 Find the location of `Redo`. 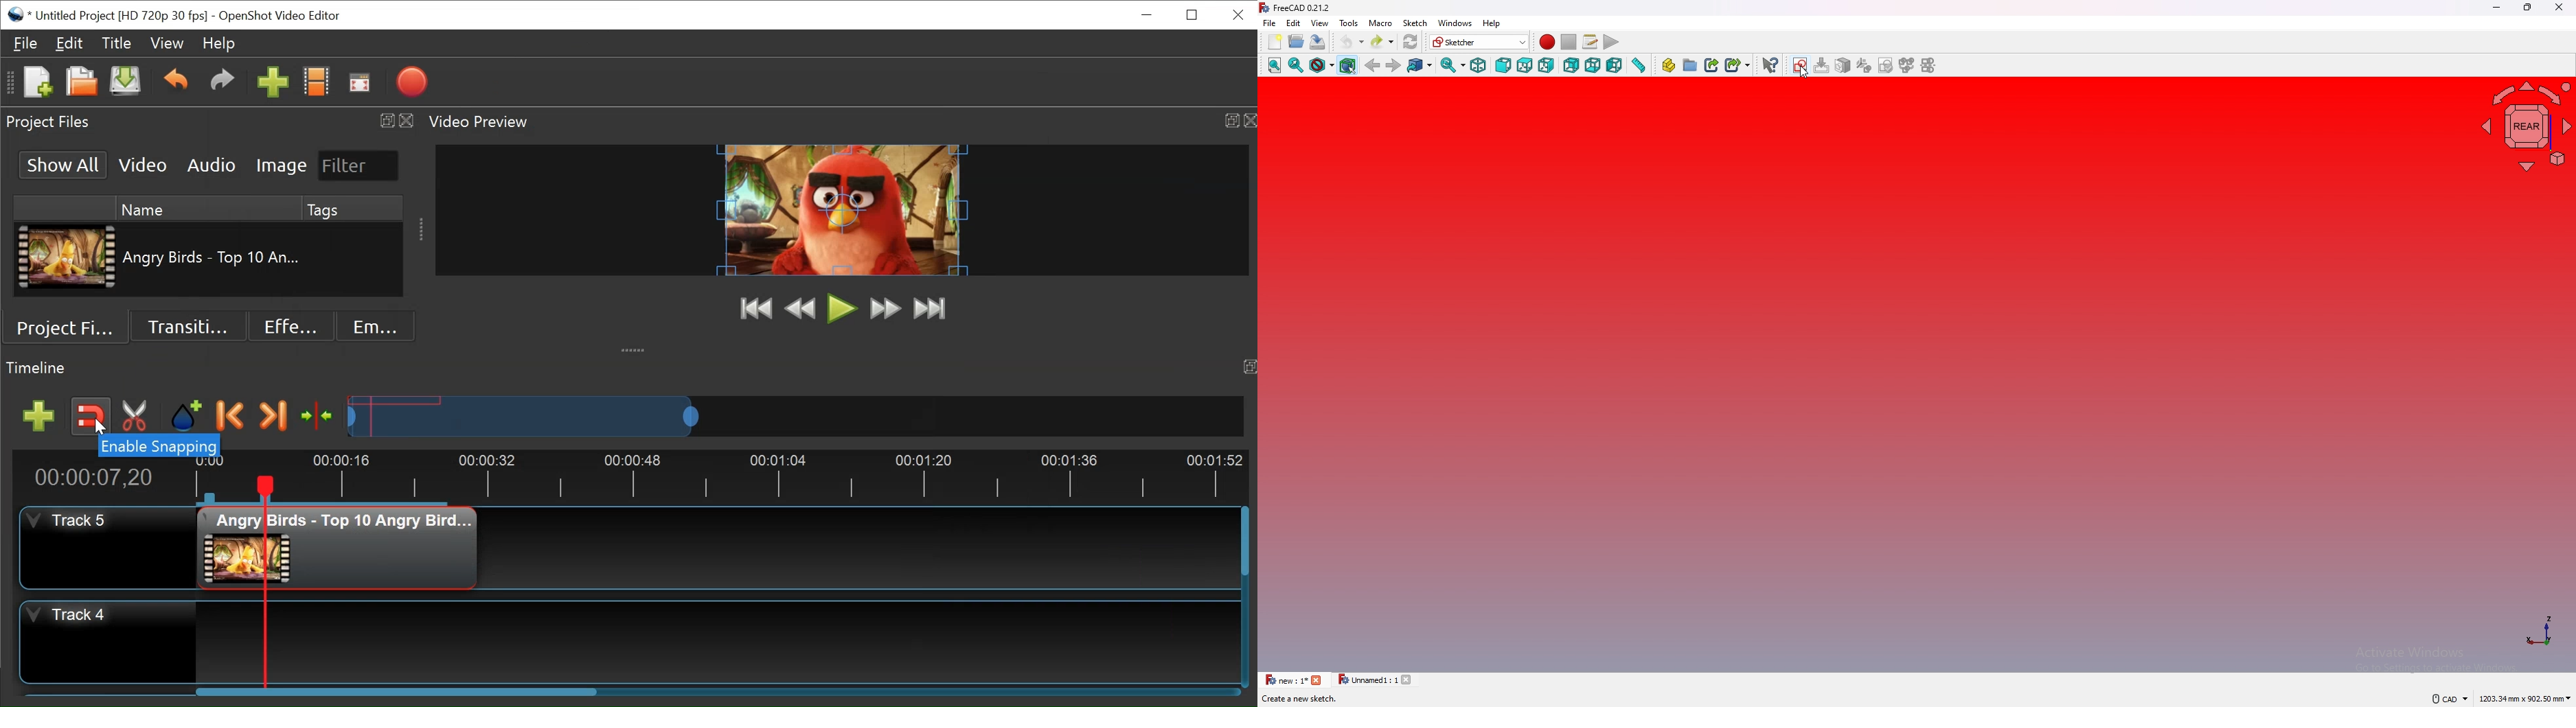

Redo is located at coordinates (221, 84).